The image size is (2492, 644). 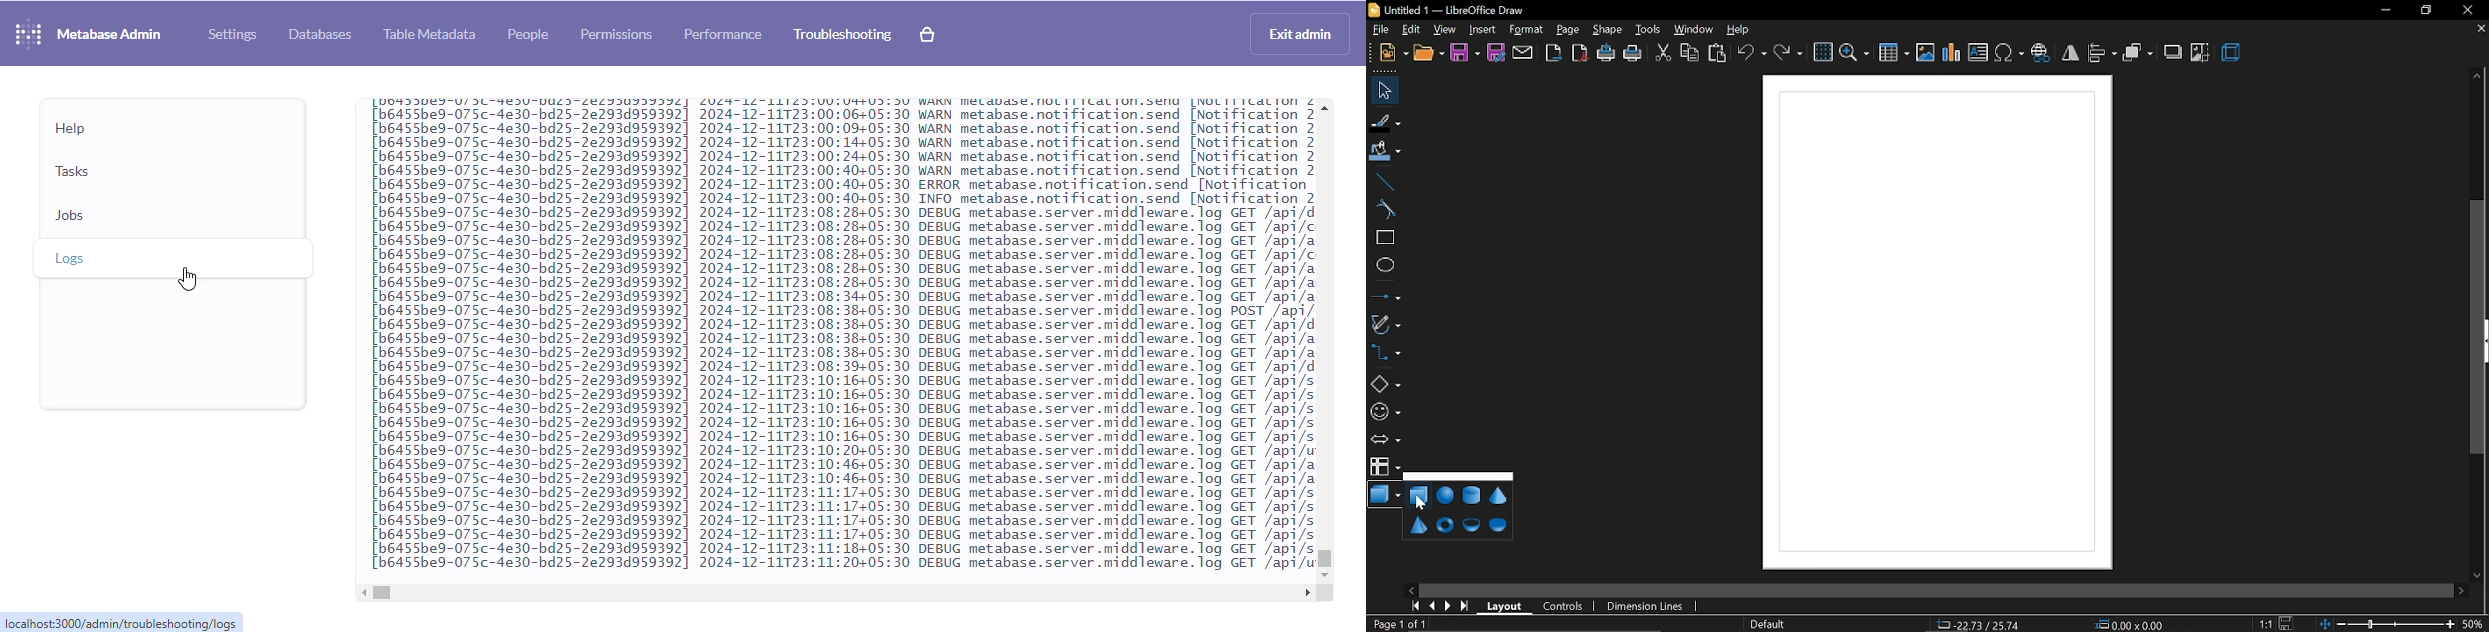 I want to click on controls, so click(x=1565, y=607).